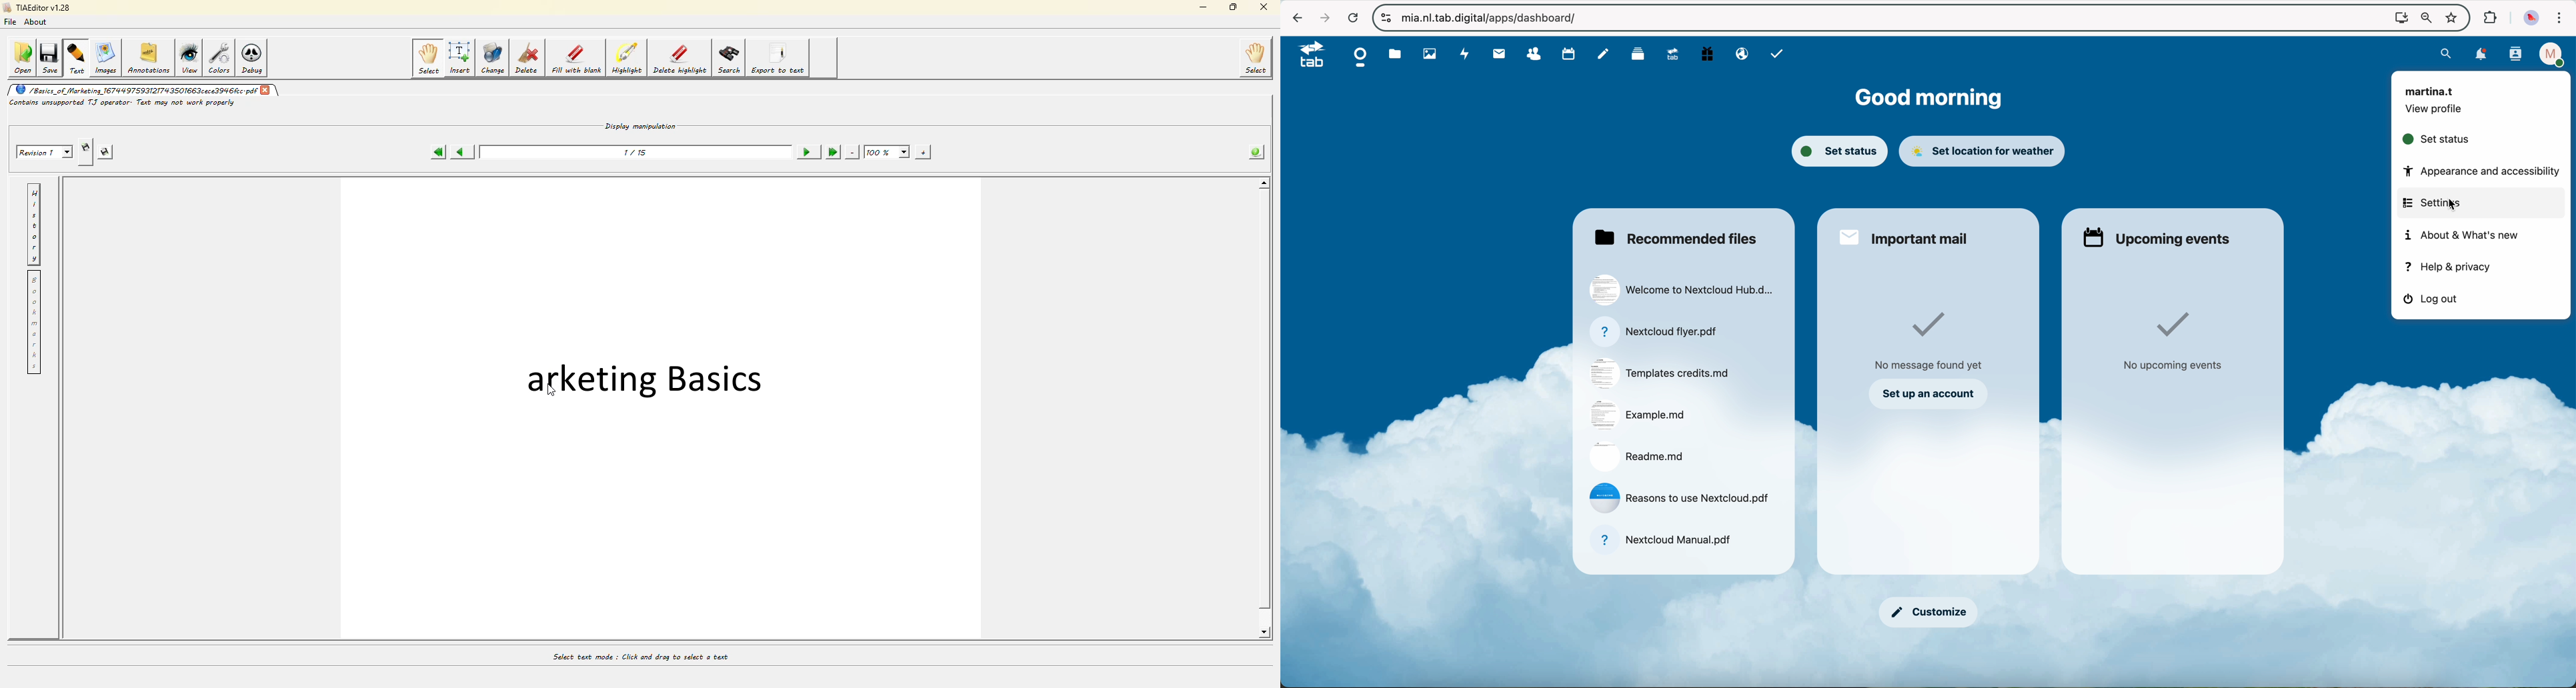 This screenshot has width=2576, height=700. Describe the element at coordinates (2478, 172) in the screenshot. I see `appearance and accessibility` at that location.